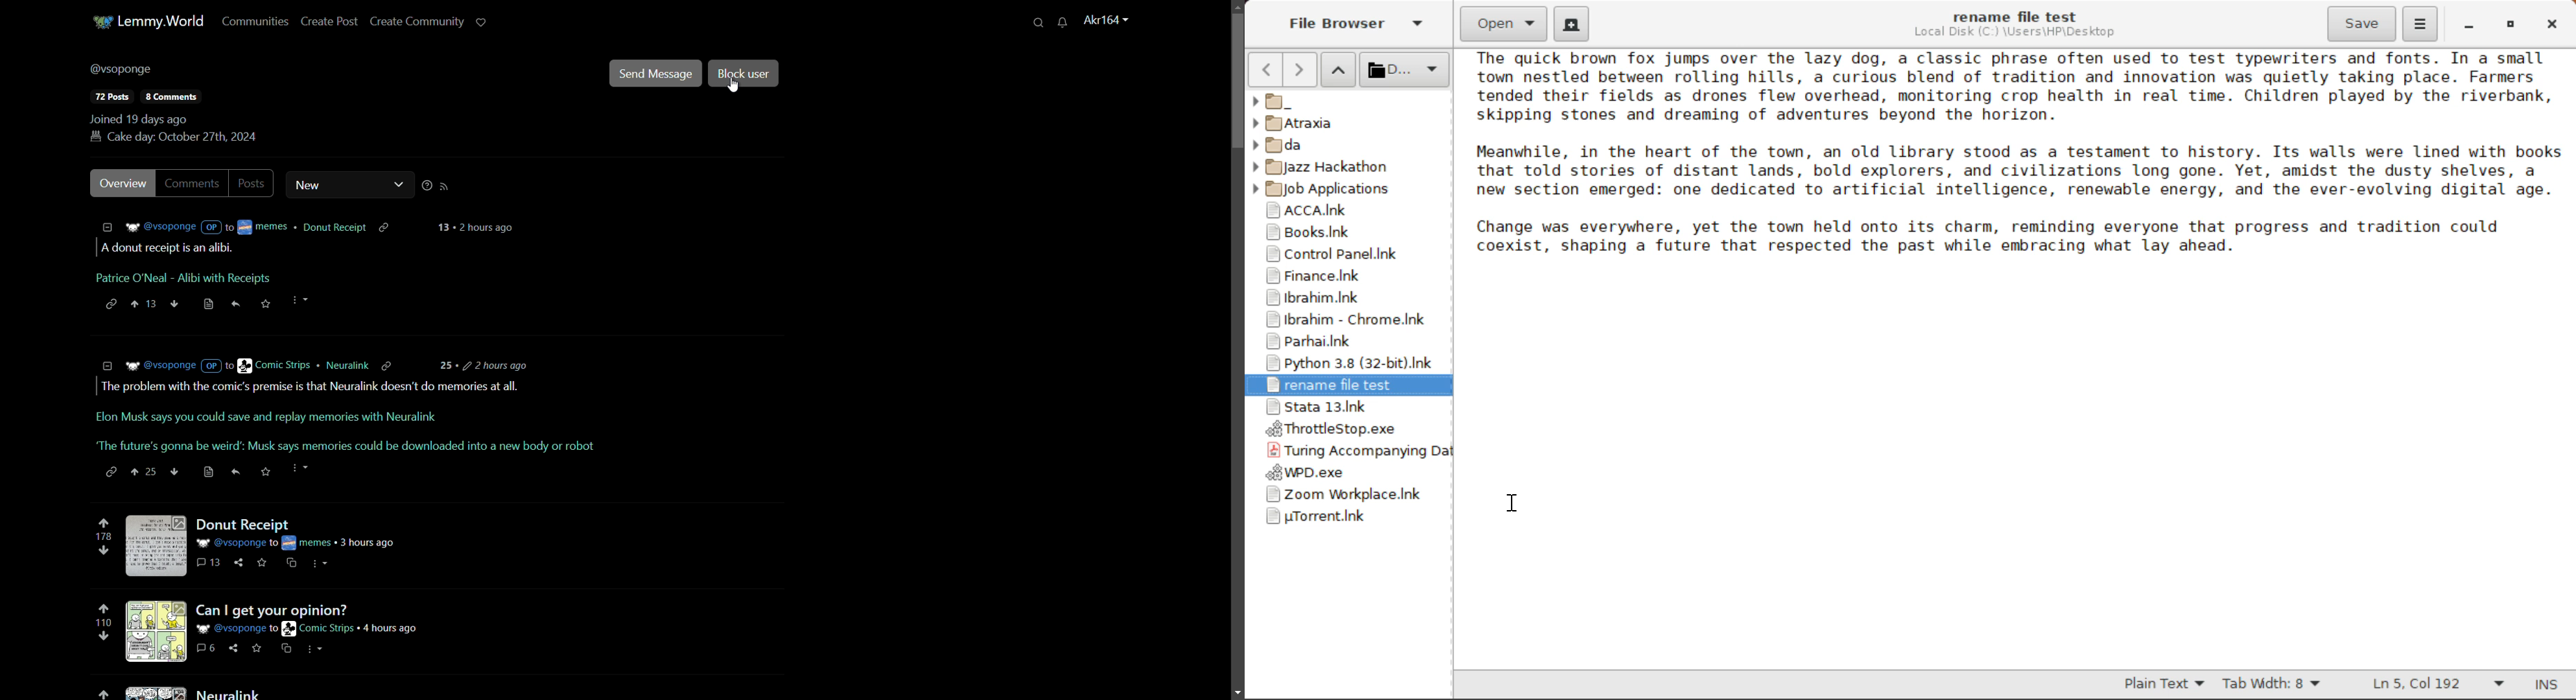 The width and height of the screenshot is (2576, 700). What do you see at coordinates (236, 365) in the screenshot?
I see `details` at bounding box center [236, 365].